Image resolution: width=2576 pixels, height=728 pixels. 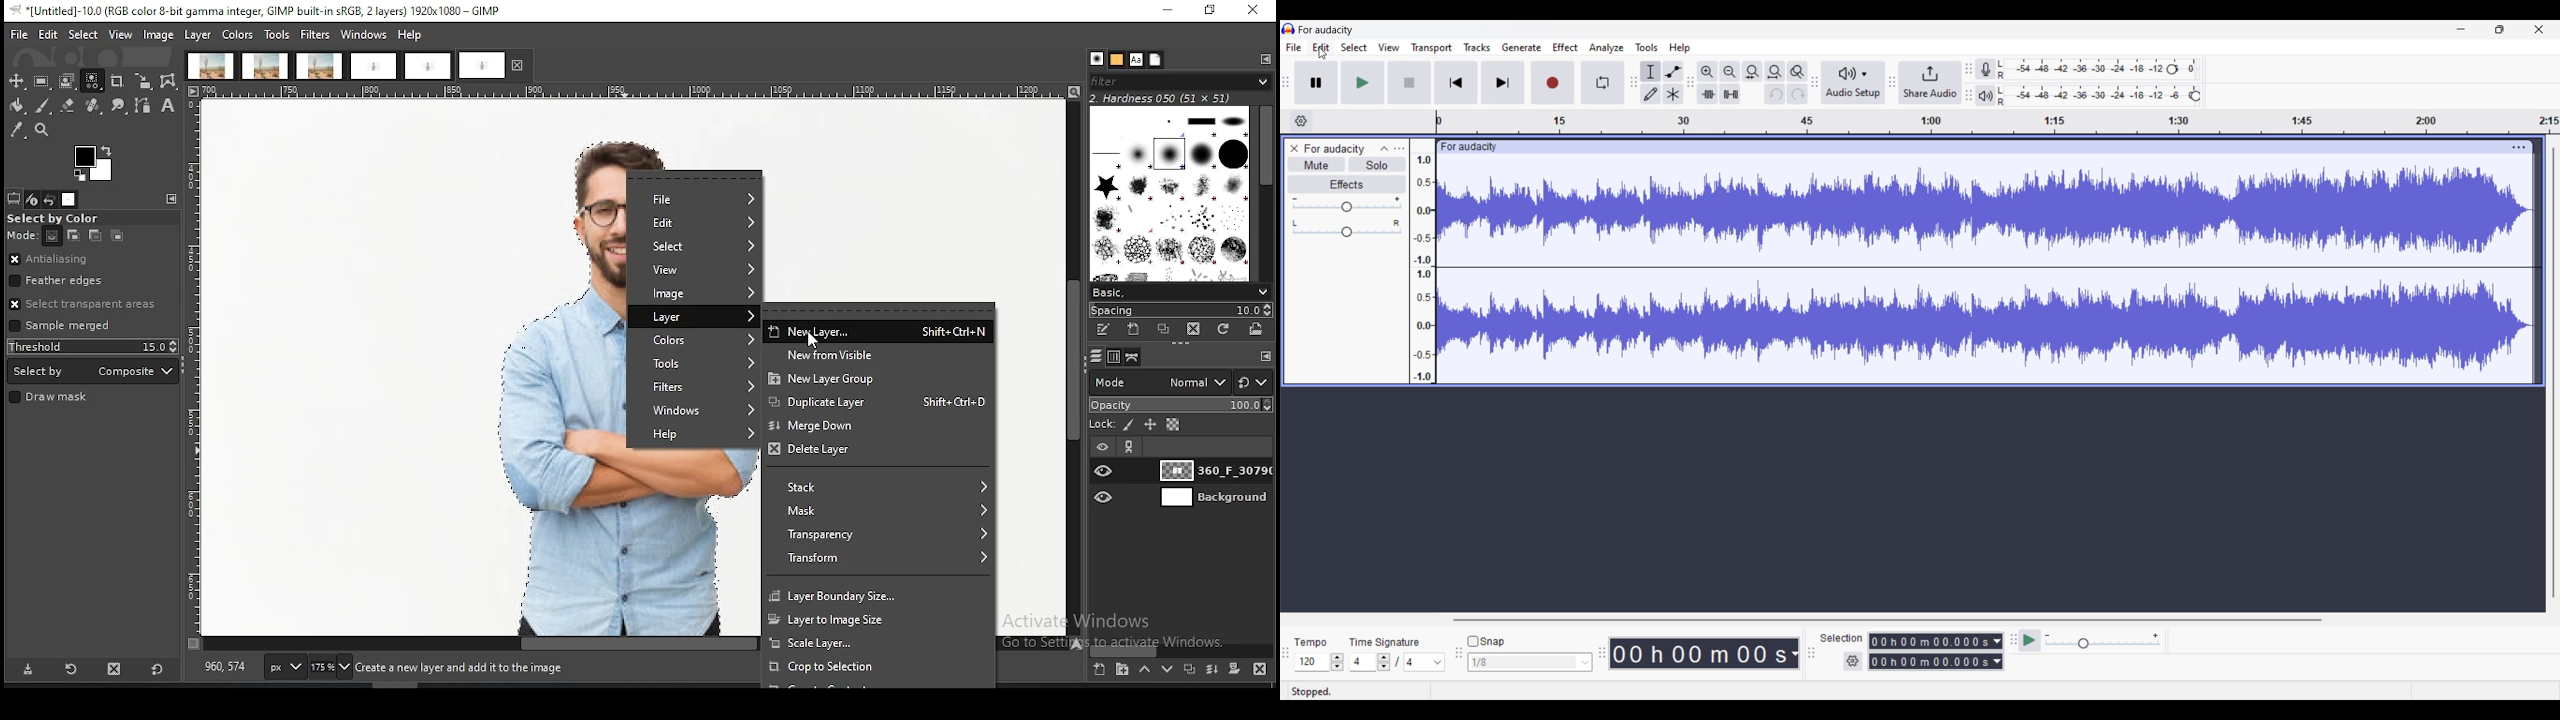 What do you see at coordinates (412, 34) in the screenshot?
I see `help` at bounding box center [412, 34].